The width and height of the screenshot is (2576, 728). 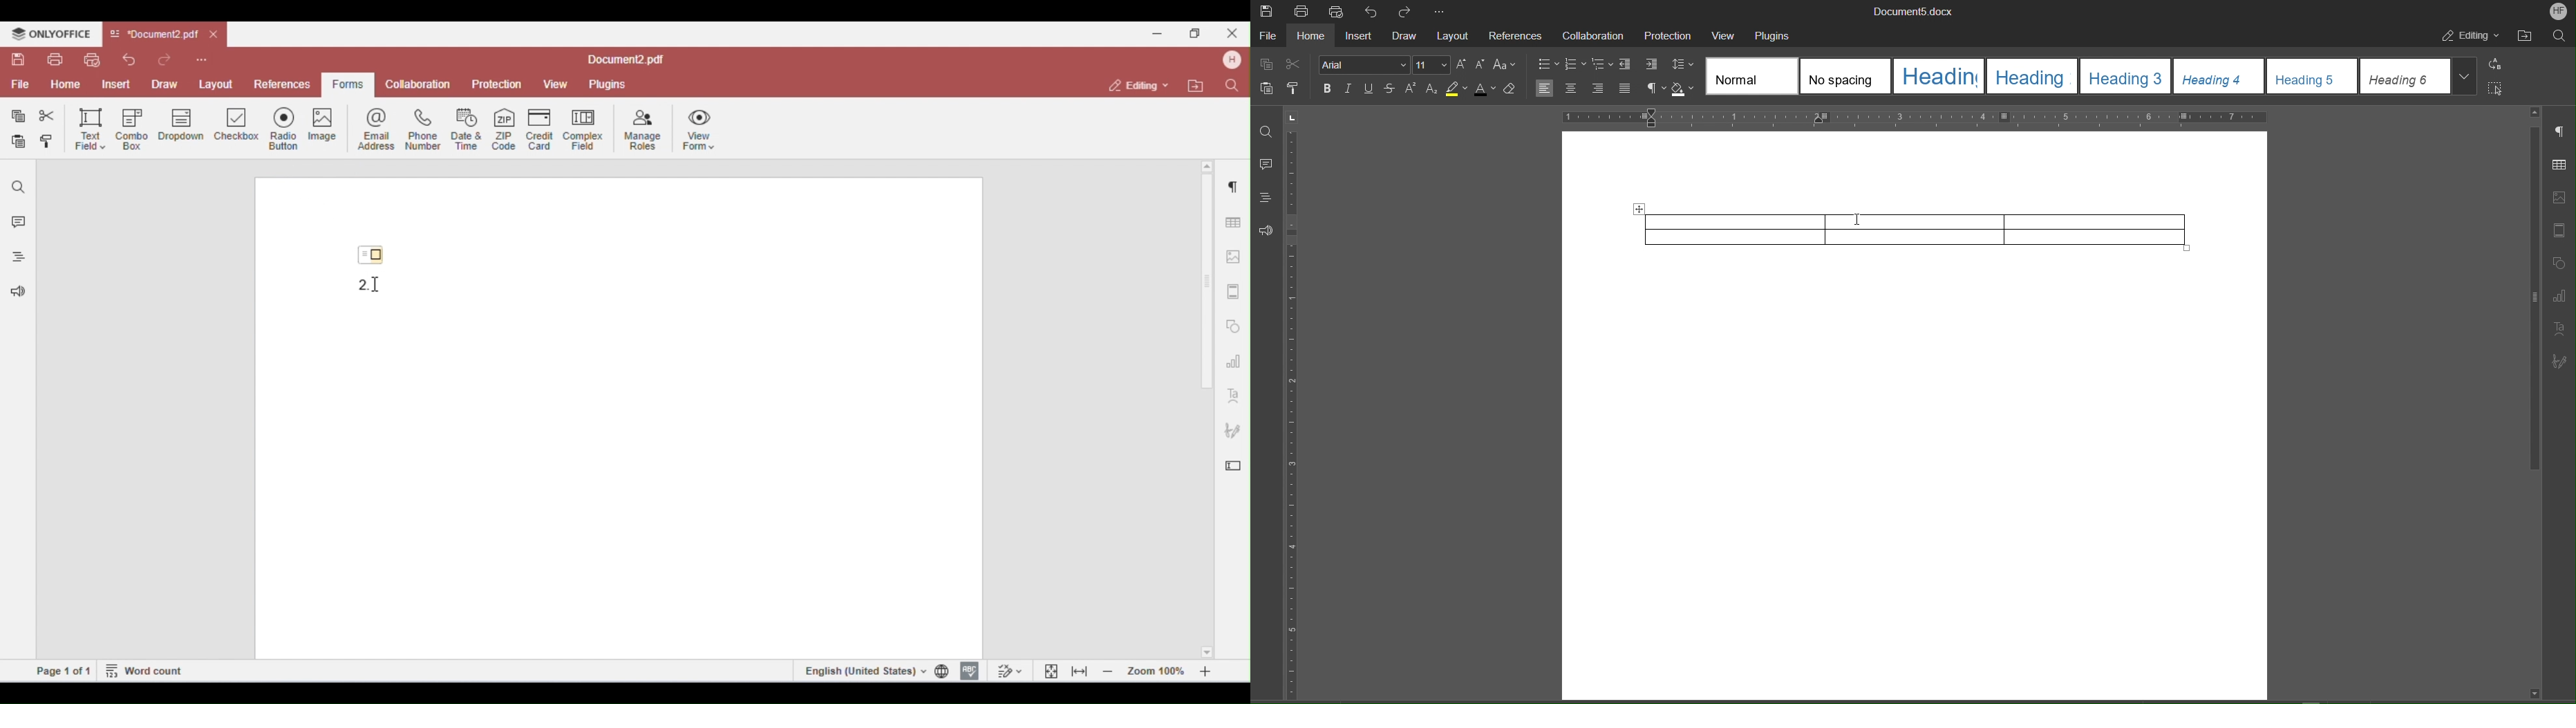 What do you see at coordinates (2561, 133) in the screenshot?
I see `Paragraph Settings` at bounding box center [2561, 133].